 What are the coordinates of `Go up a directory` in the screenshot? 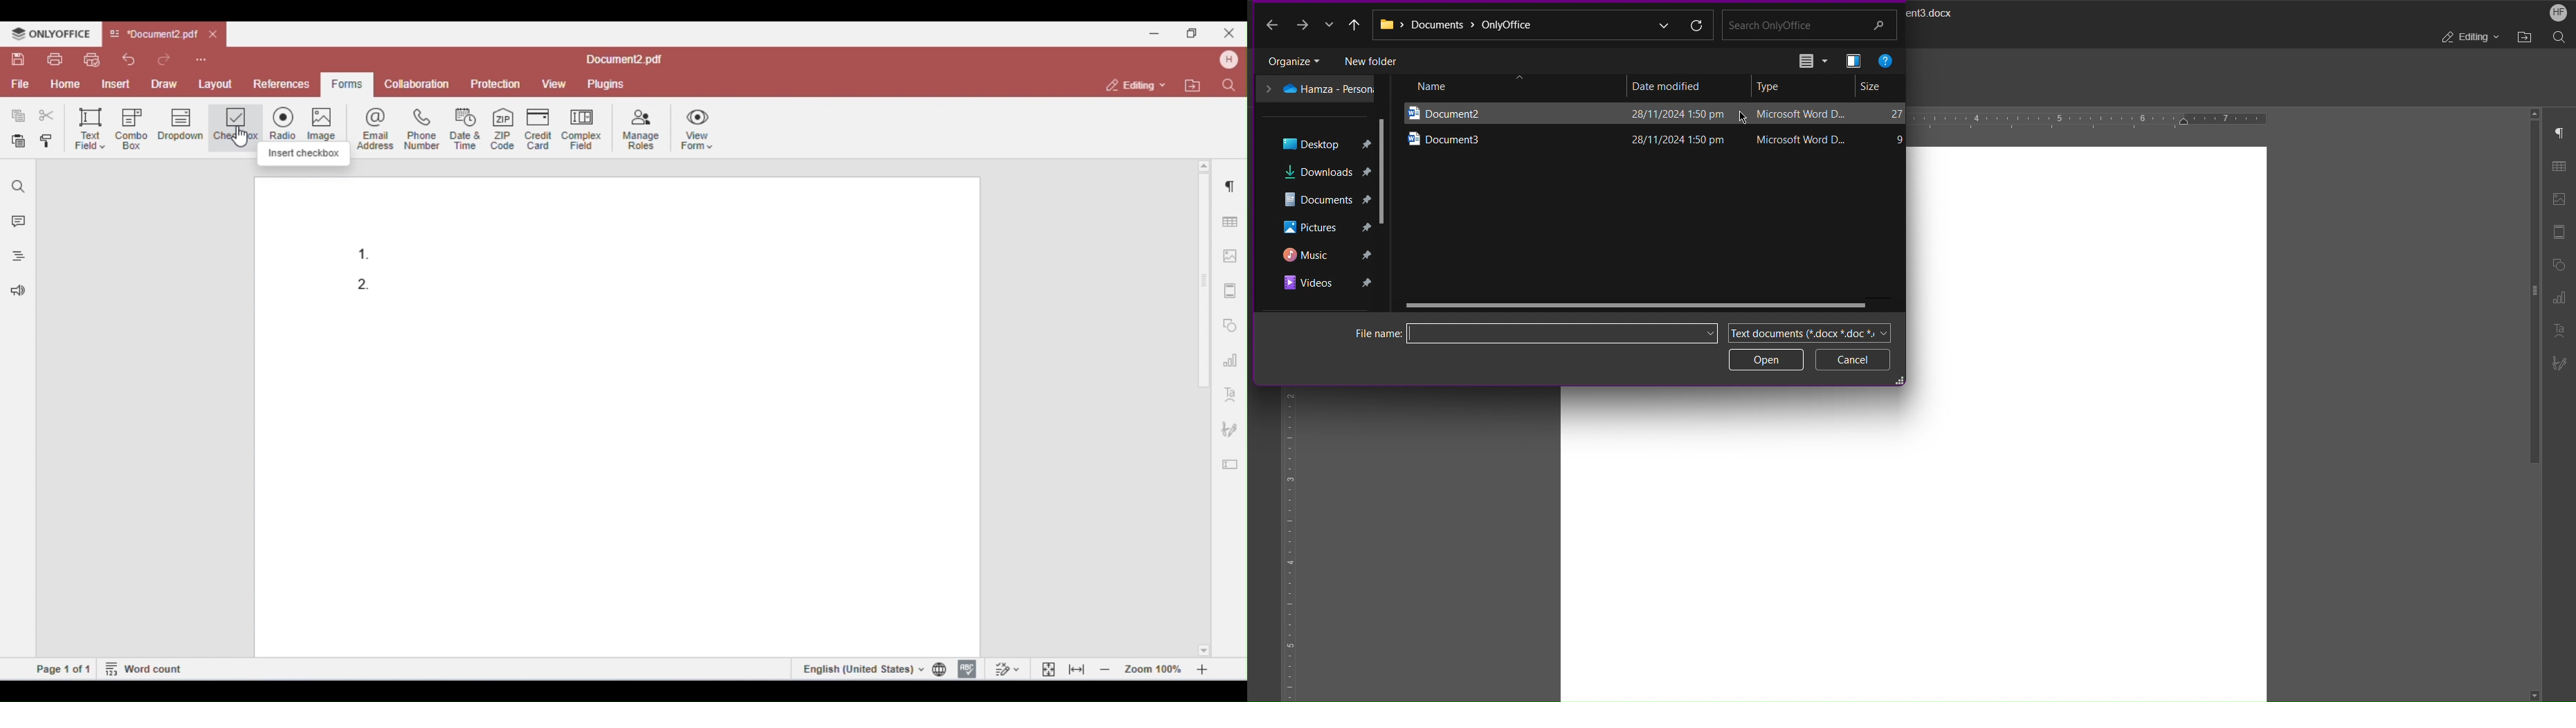 It's located at (1354, 24).